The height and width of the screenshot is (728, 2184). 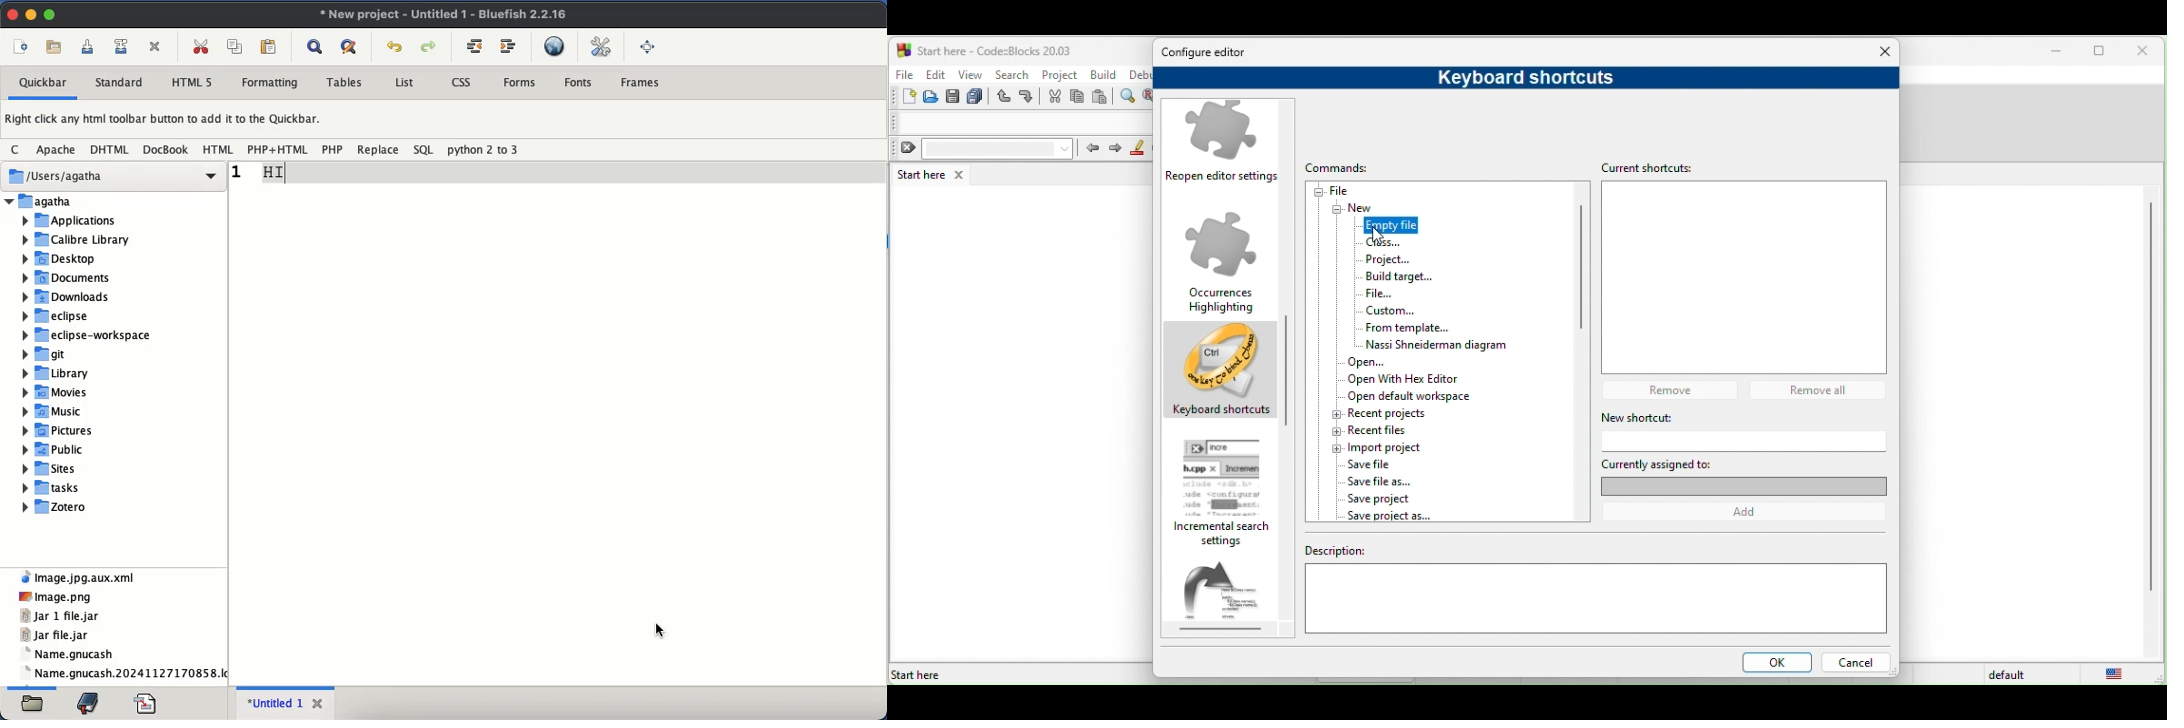 I want to click on cut, so click(x=1055, y=97).